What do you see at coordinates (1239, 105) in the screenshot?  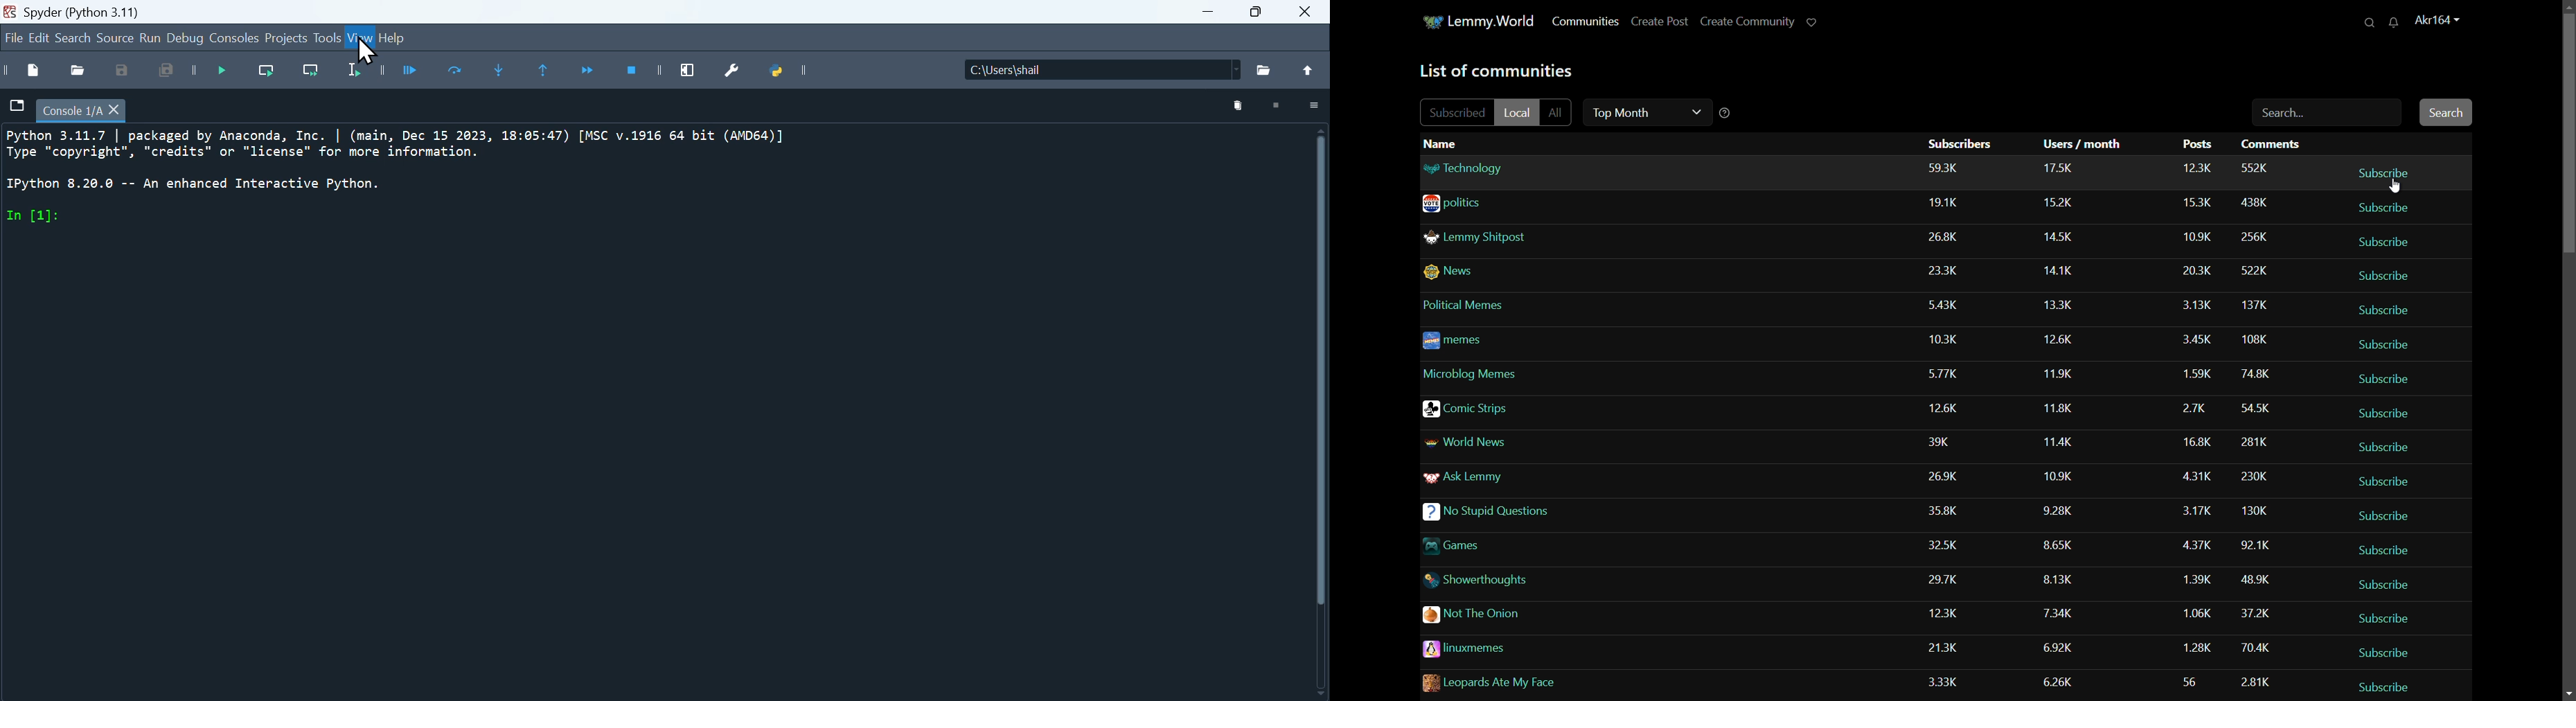 I see `Delete` at bounding box center [1239, 105].